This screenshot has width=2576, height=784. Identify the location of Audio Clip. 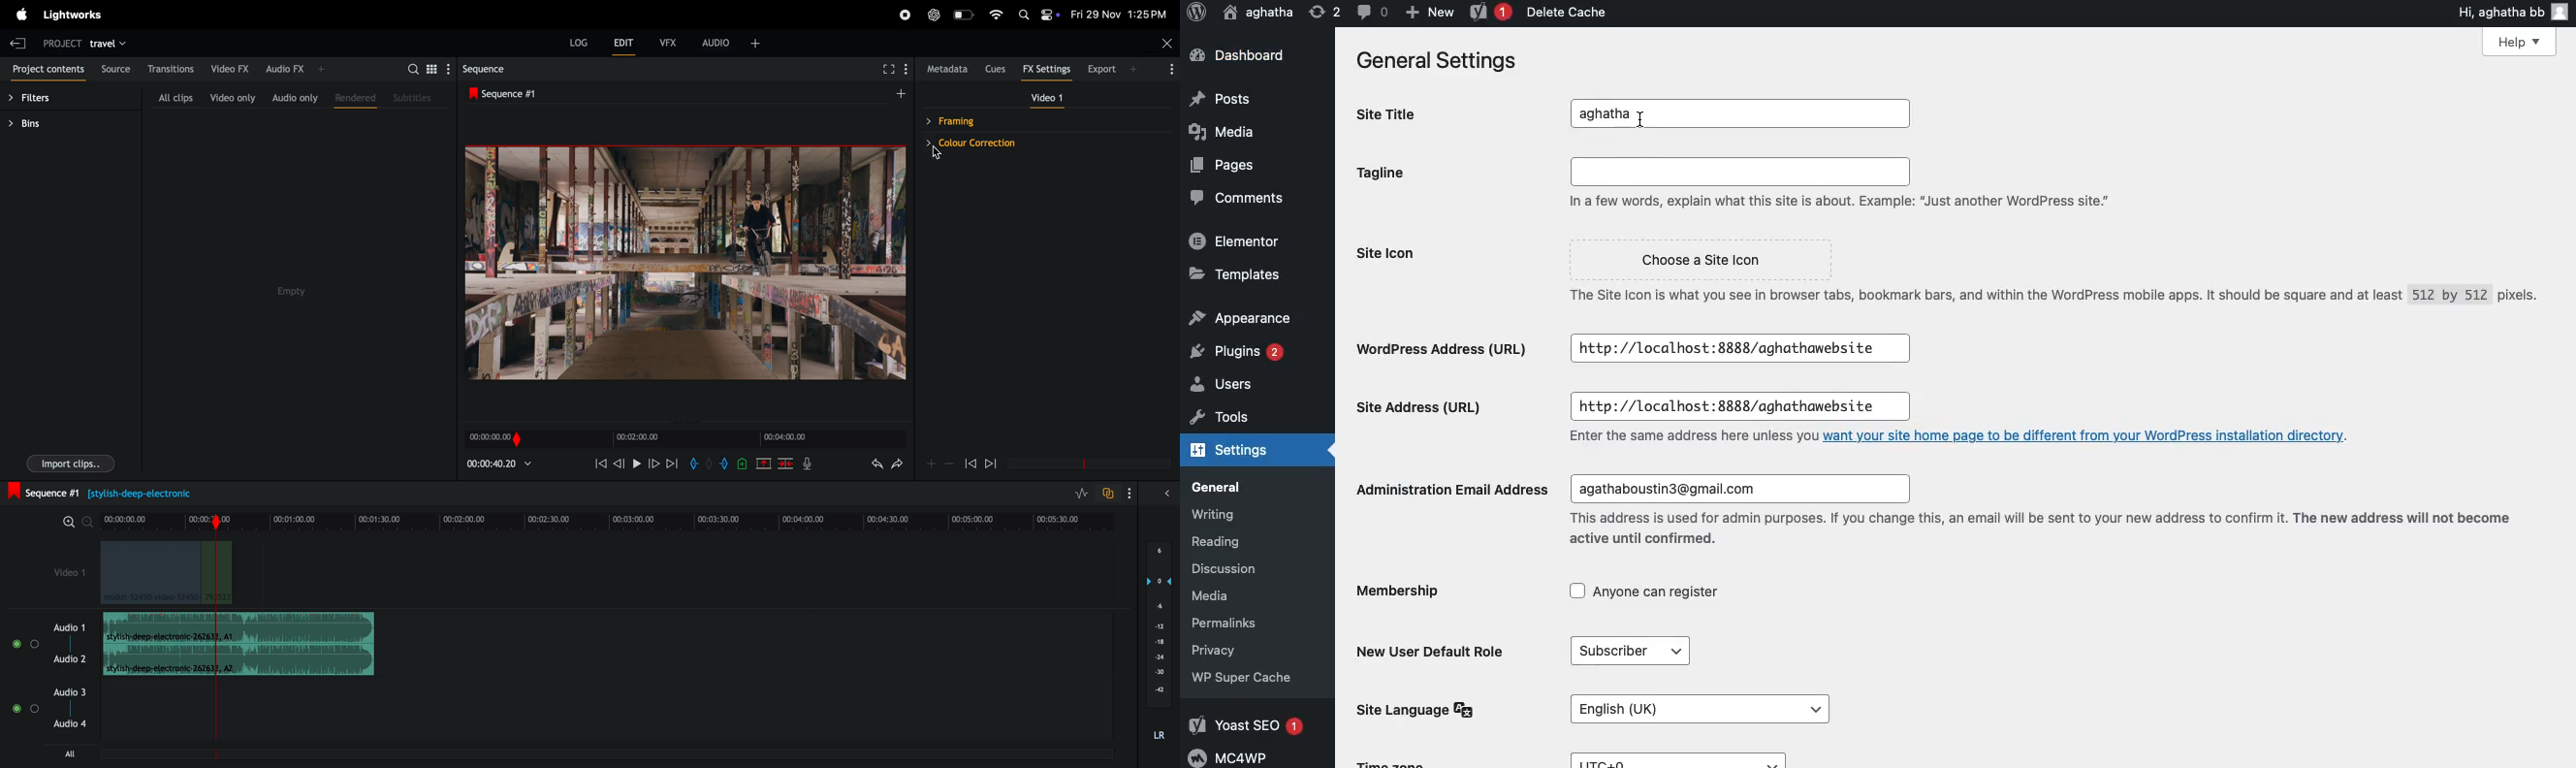
(239, 659).